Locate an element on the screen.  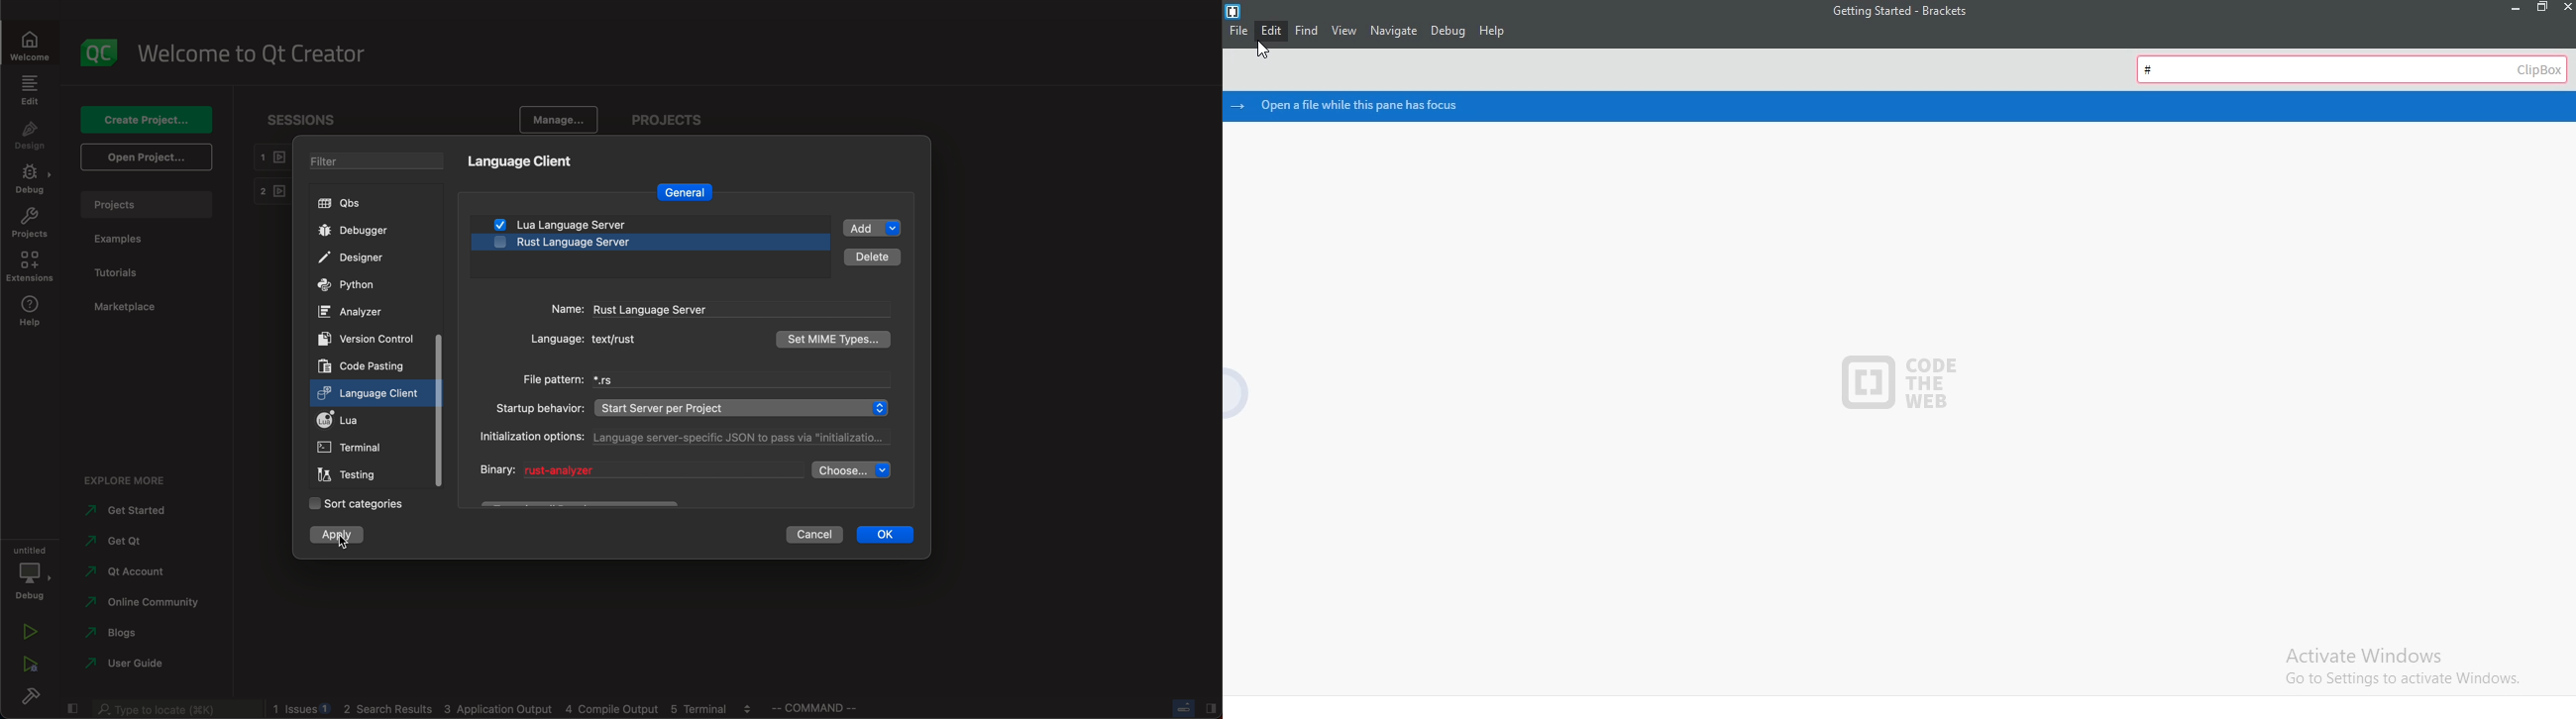
blogs is located at coordinates (140, 634).